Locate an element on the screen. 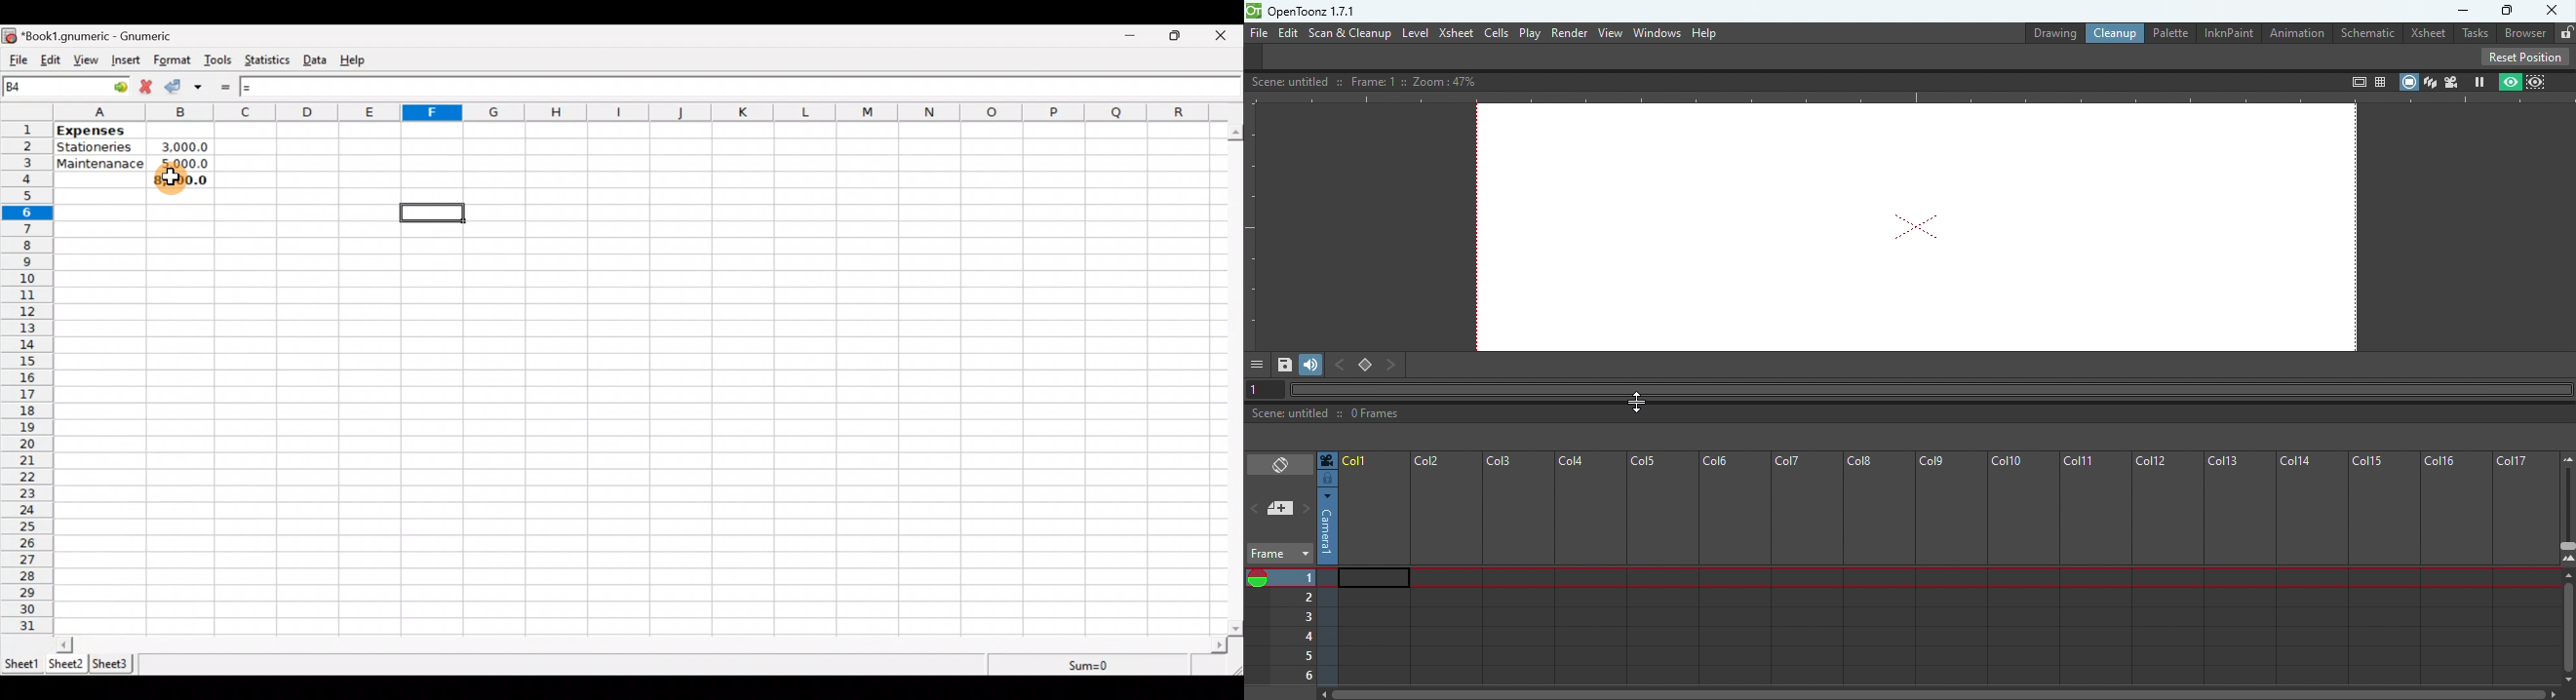  File is located at coordinates (16, 60).